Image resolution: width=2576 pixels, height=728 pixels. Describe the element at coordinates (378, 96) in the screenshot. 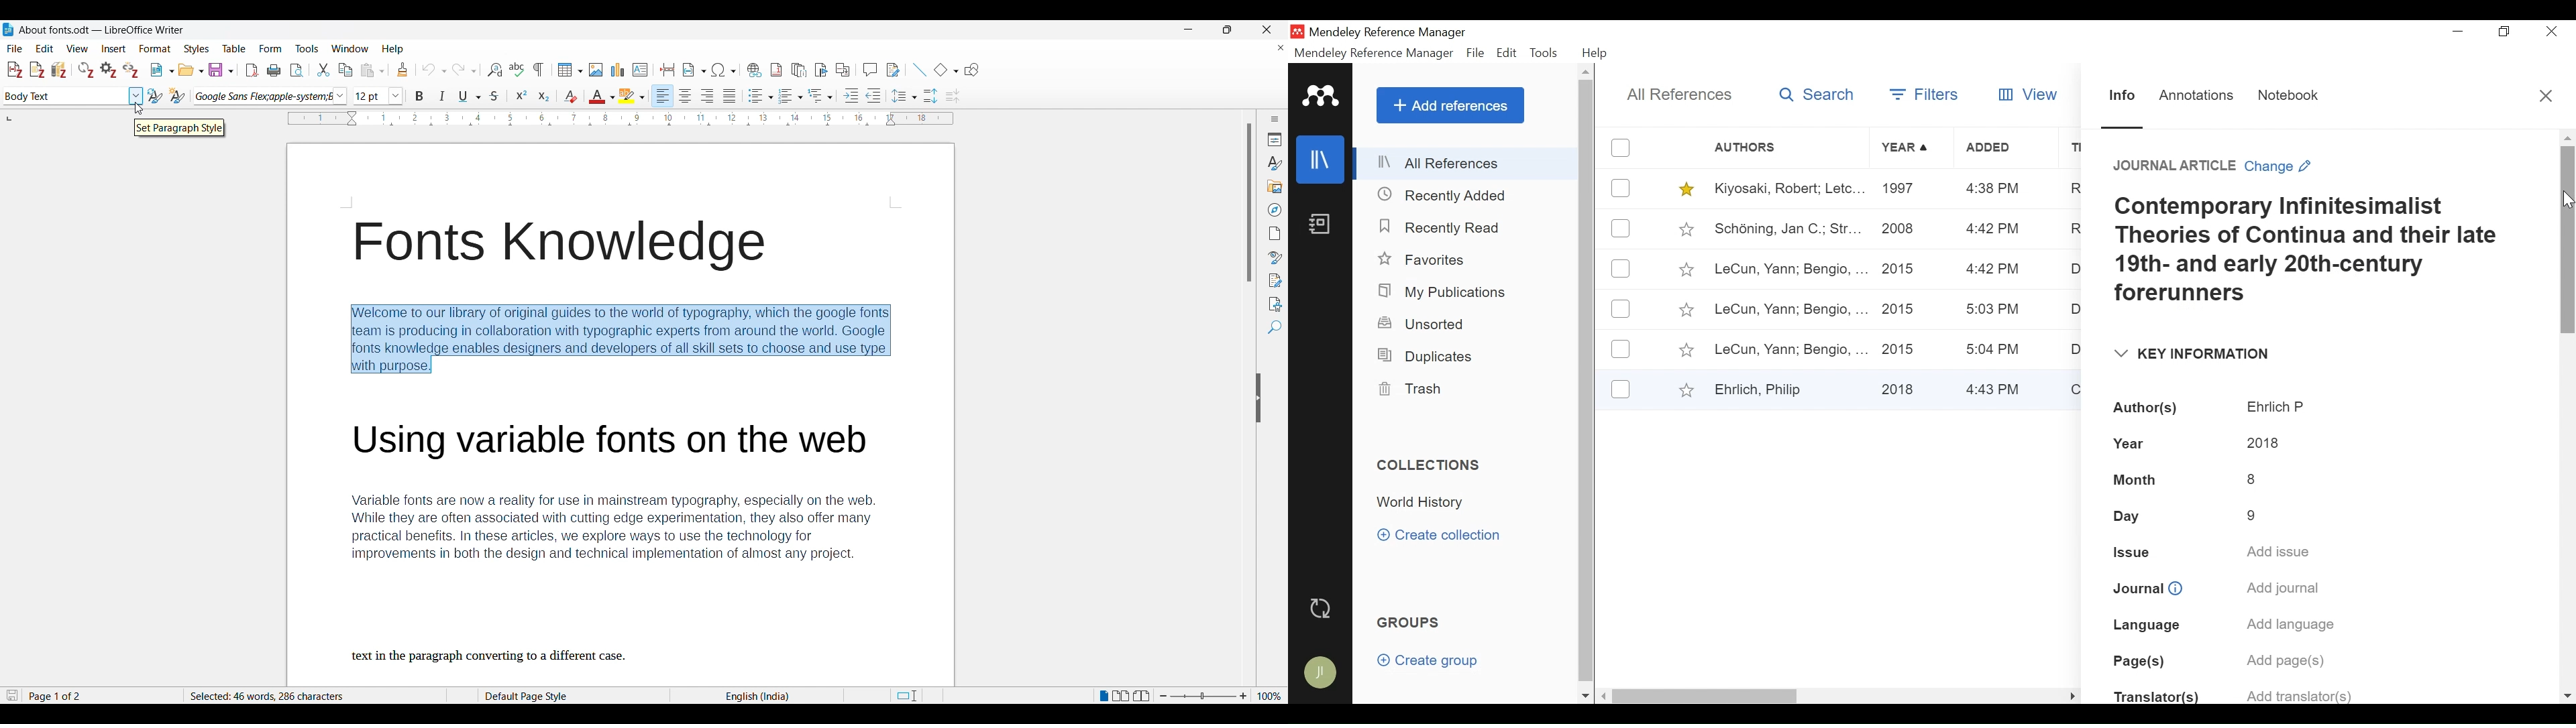

I see `Text size options` at that location.